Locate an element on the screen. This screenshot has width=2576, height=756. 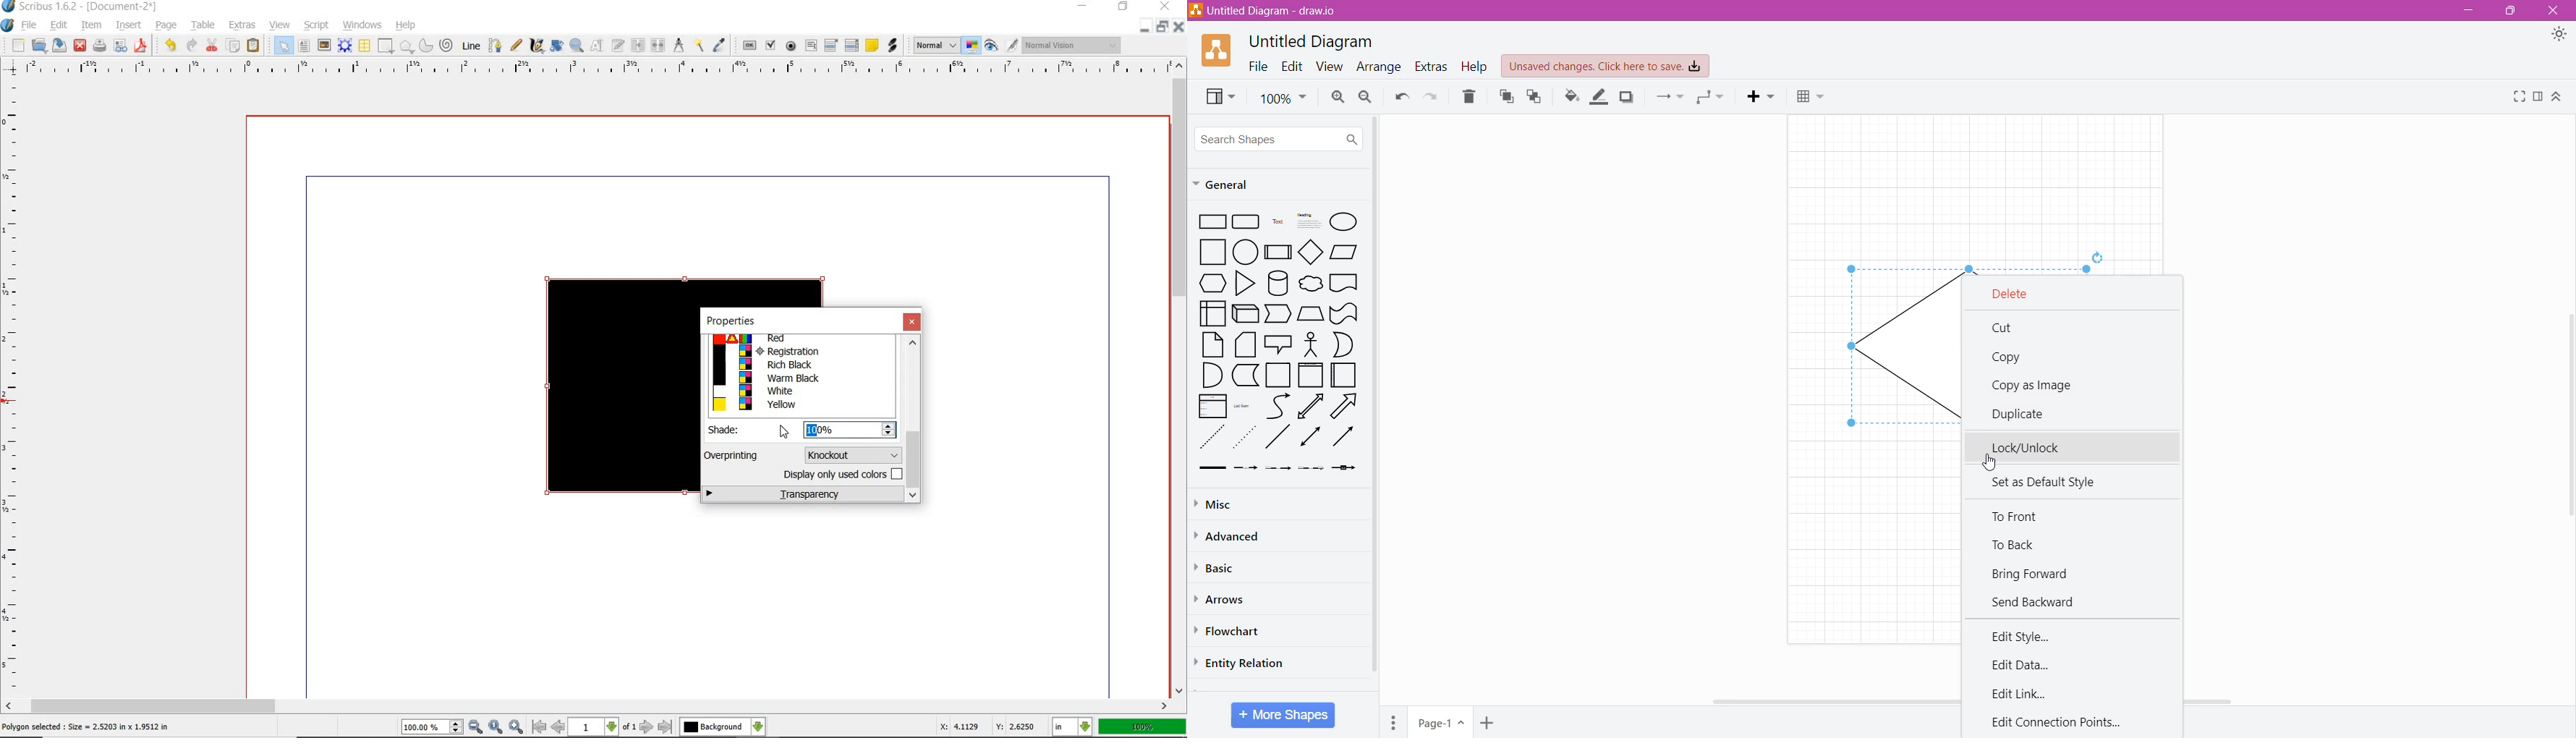
line is located at coordinates (471, 45).